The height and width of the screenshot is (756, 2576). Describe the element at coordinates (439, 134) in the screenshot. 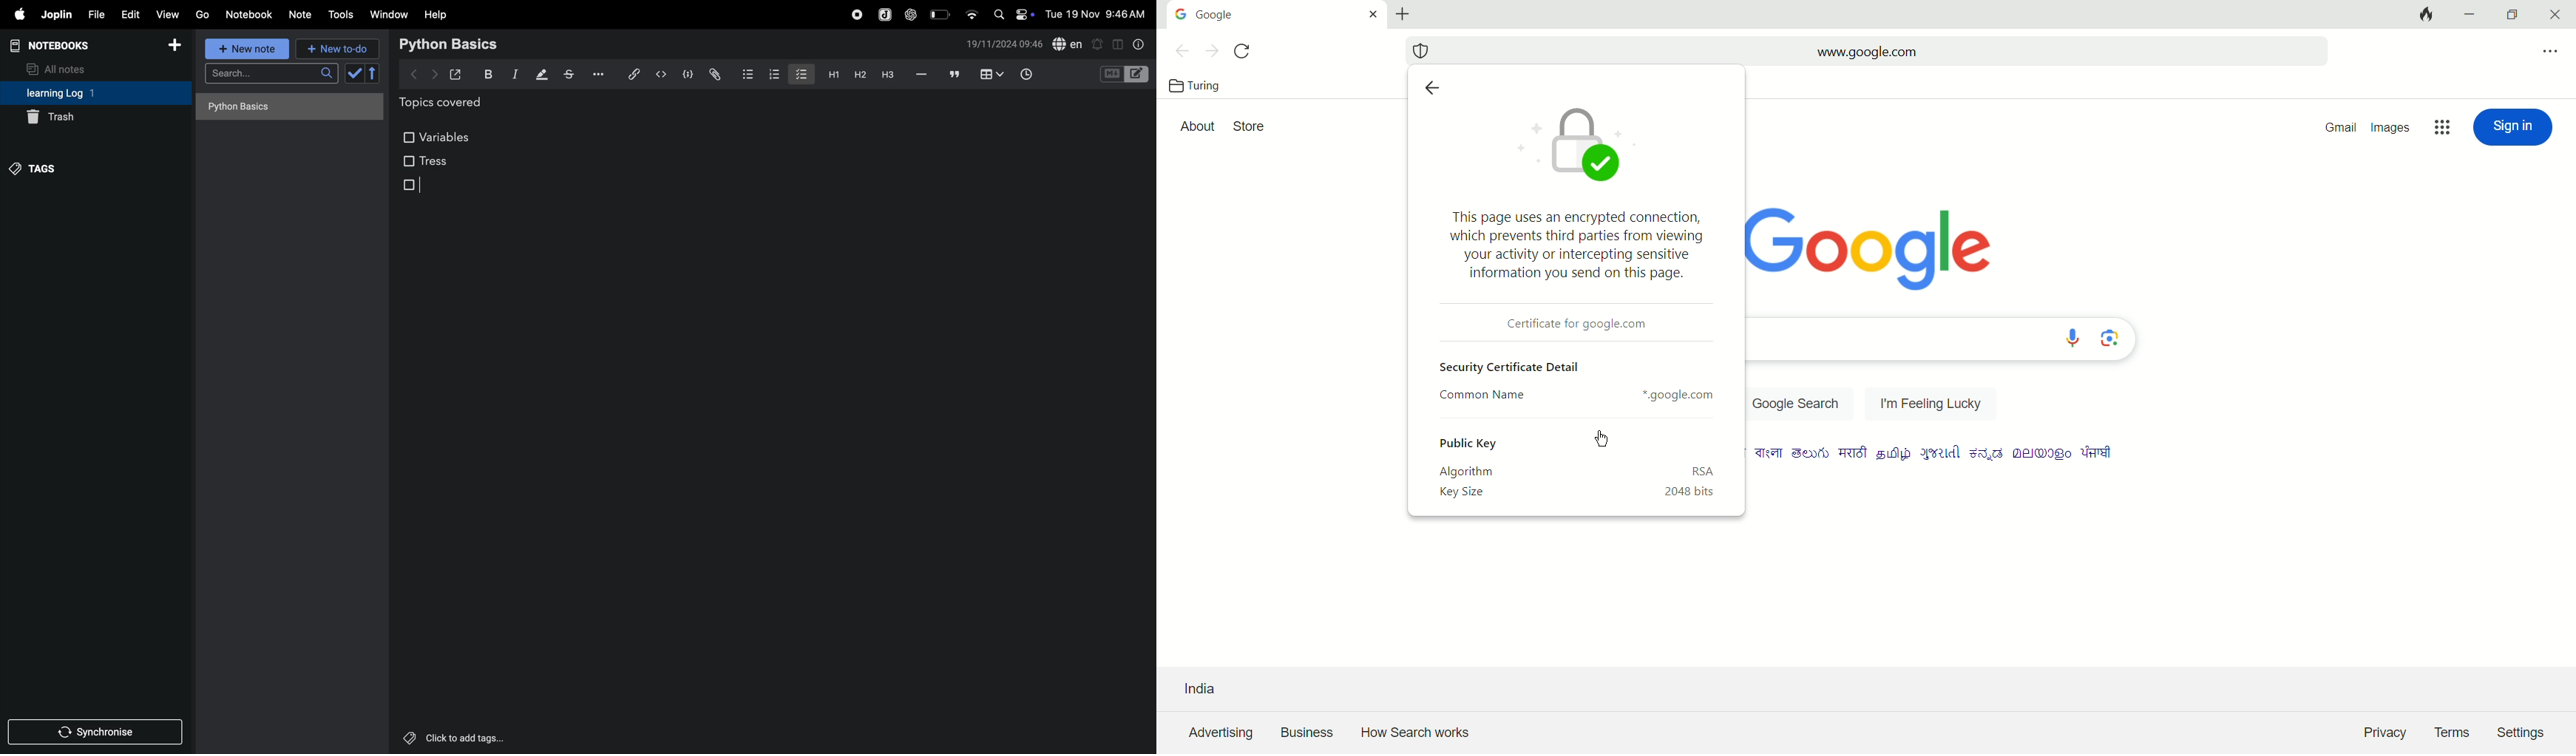

I see `variables` at that location.